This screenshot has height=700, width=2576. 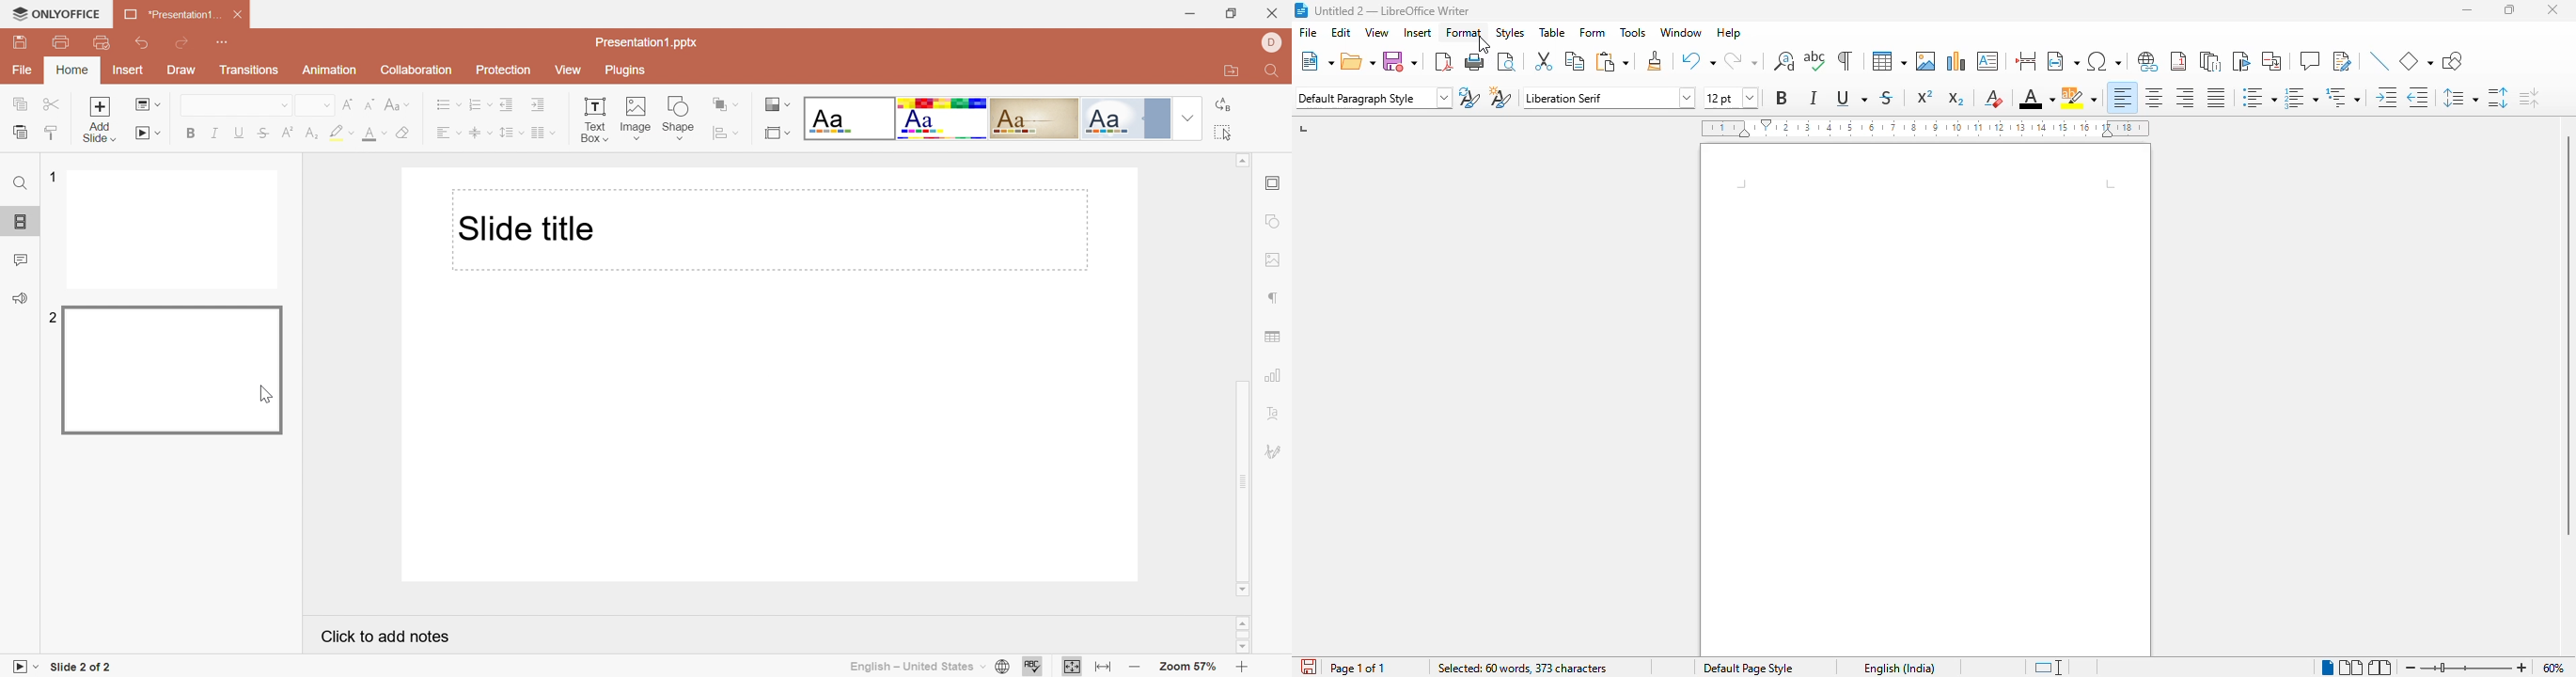 I want to click on horizontal align, so click(x=447, y=131).